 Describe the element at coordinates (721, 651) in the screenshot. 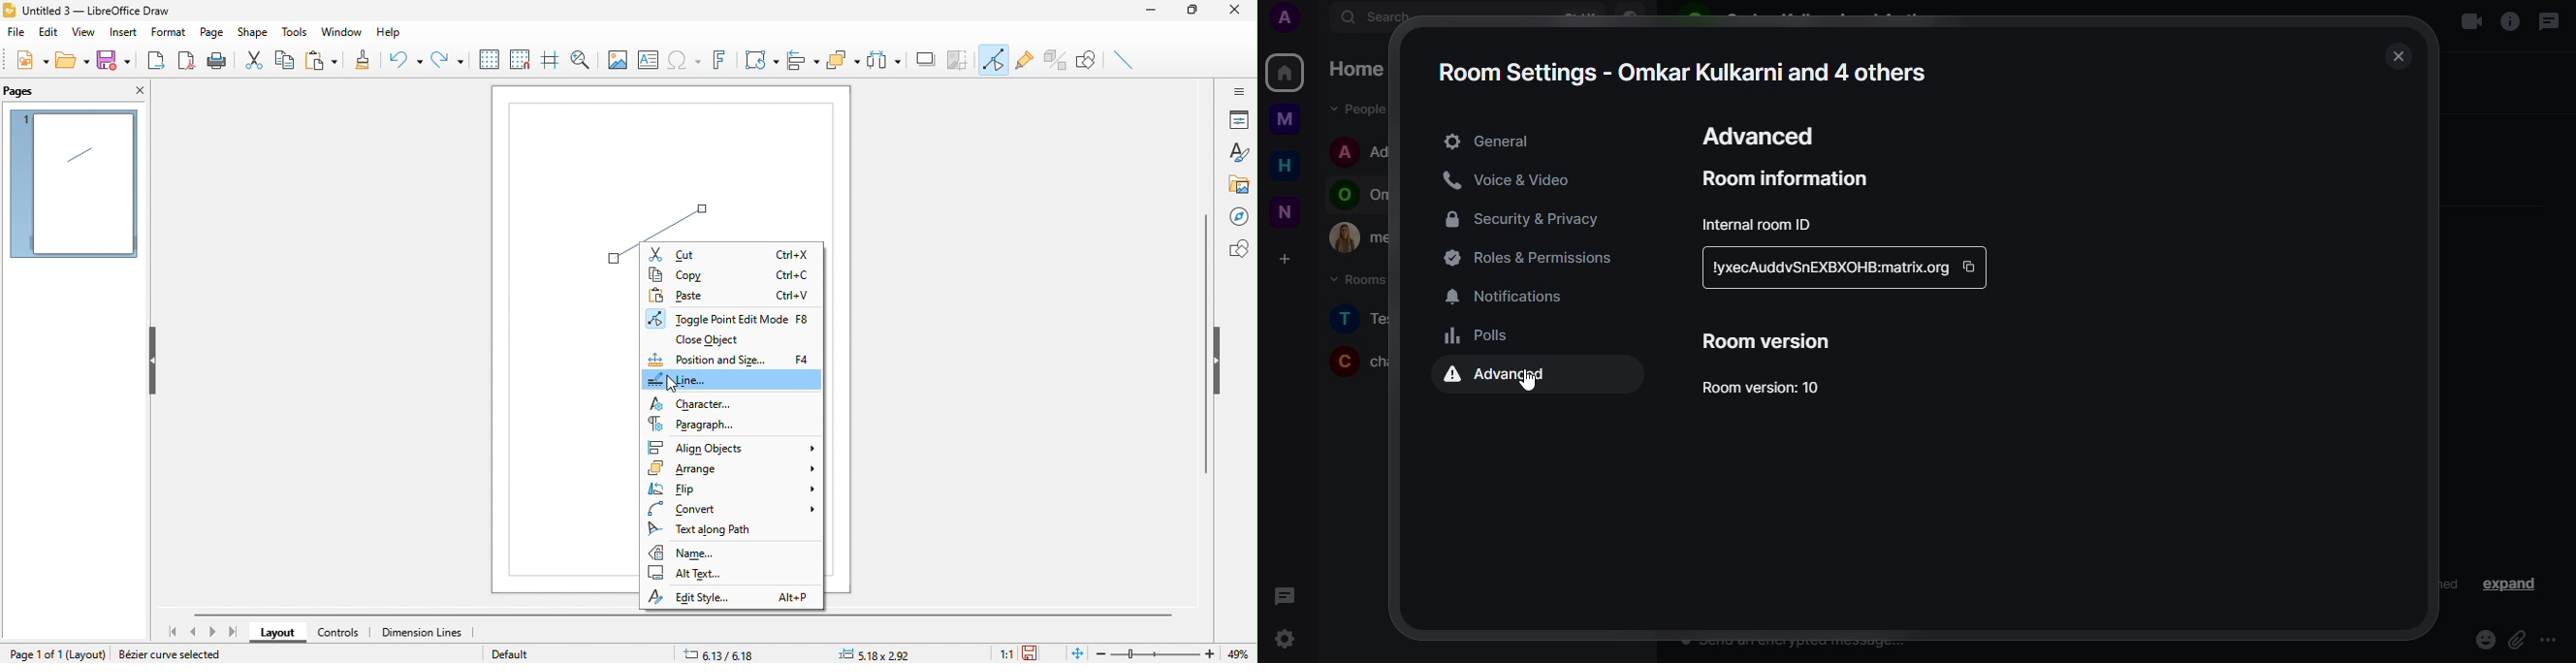

I see `6.13/6.18` at that location.